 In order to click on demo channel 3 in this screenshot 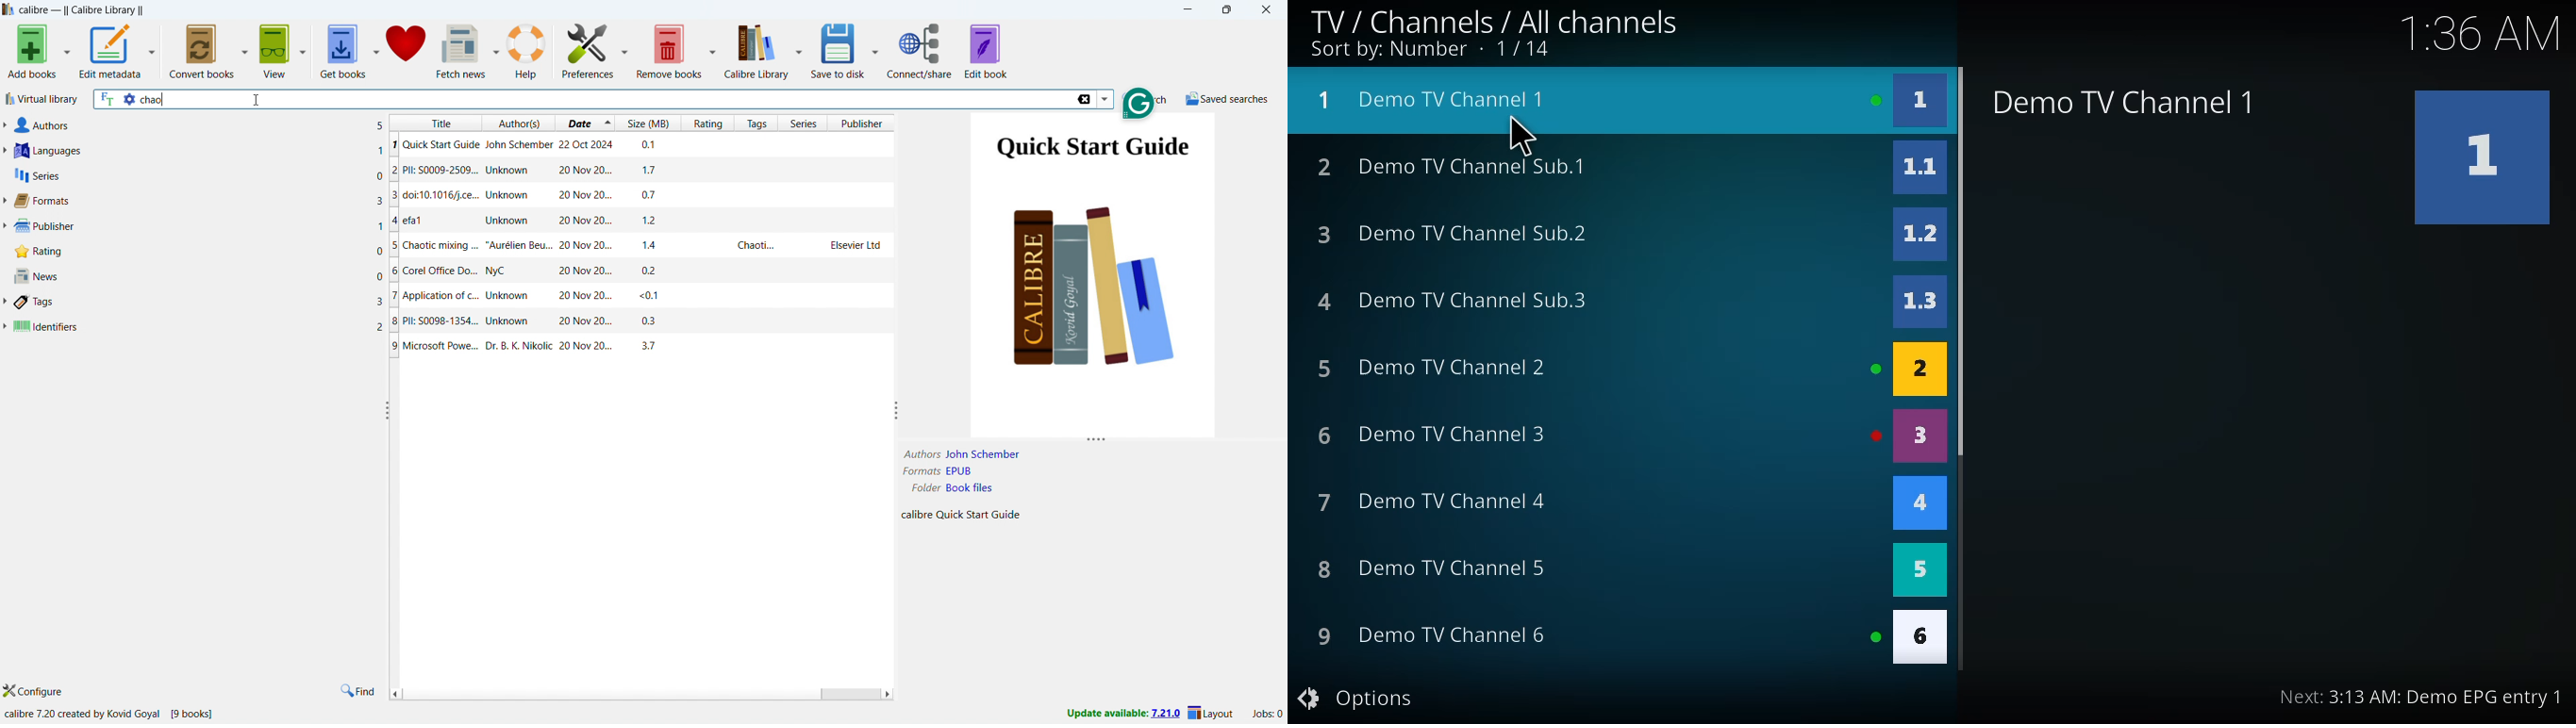, I will do `click(1438, 436)`.